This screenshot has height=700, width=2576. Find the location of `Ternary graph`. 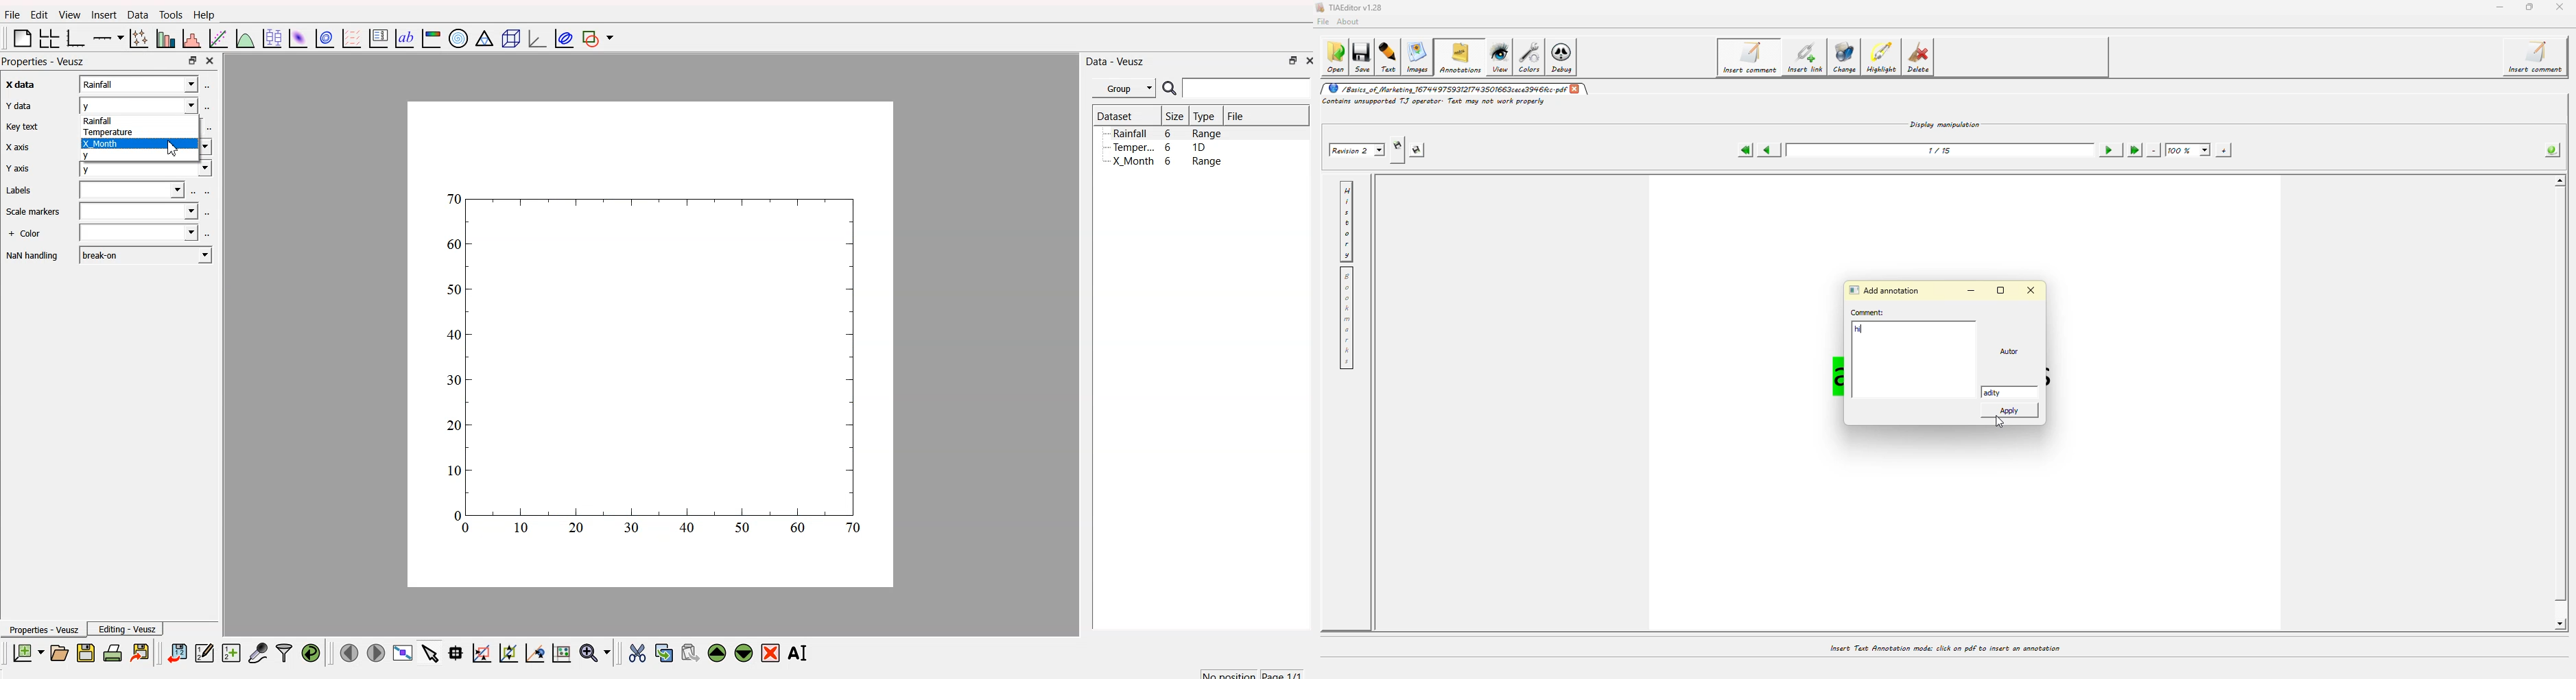

Ternary graph is located at coordinates (482, 39).